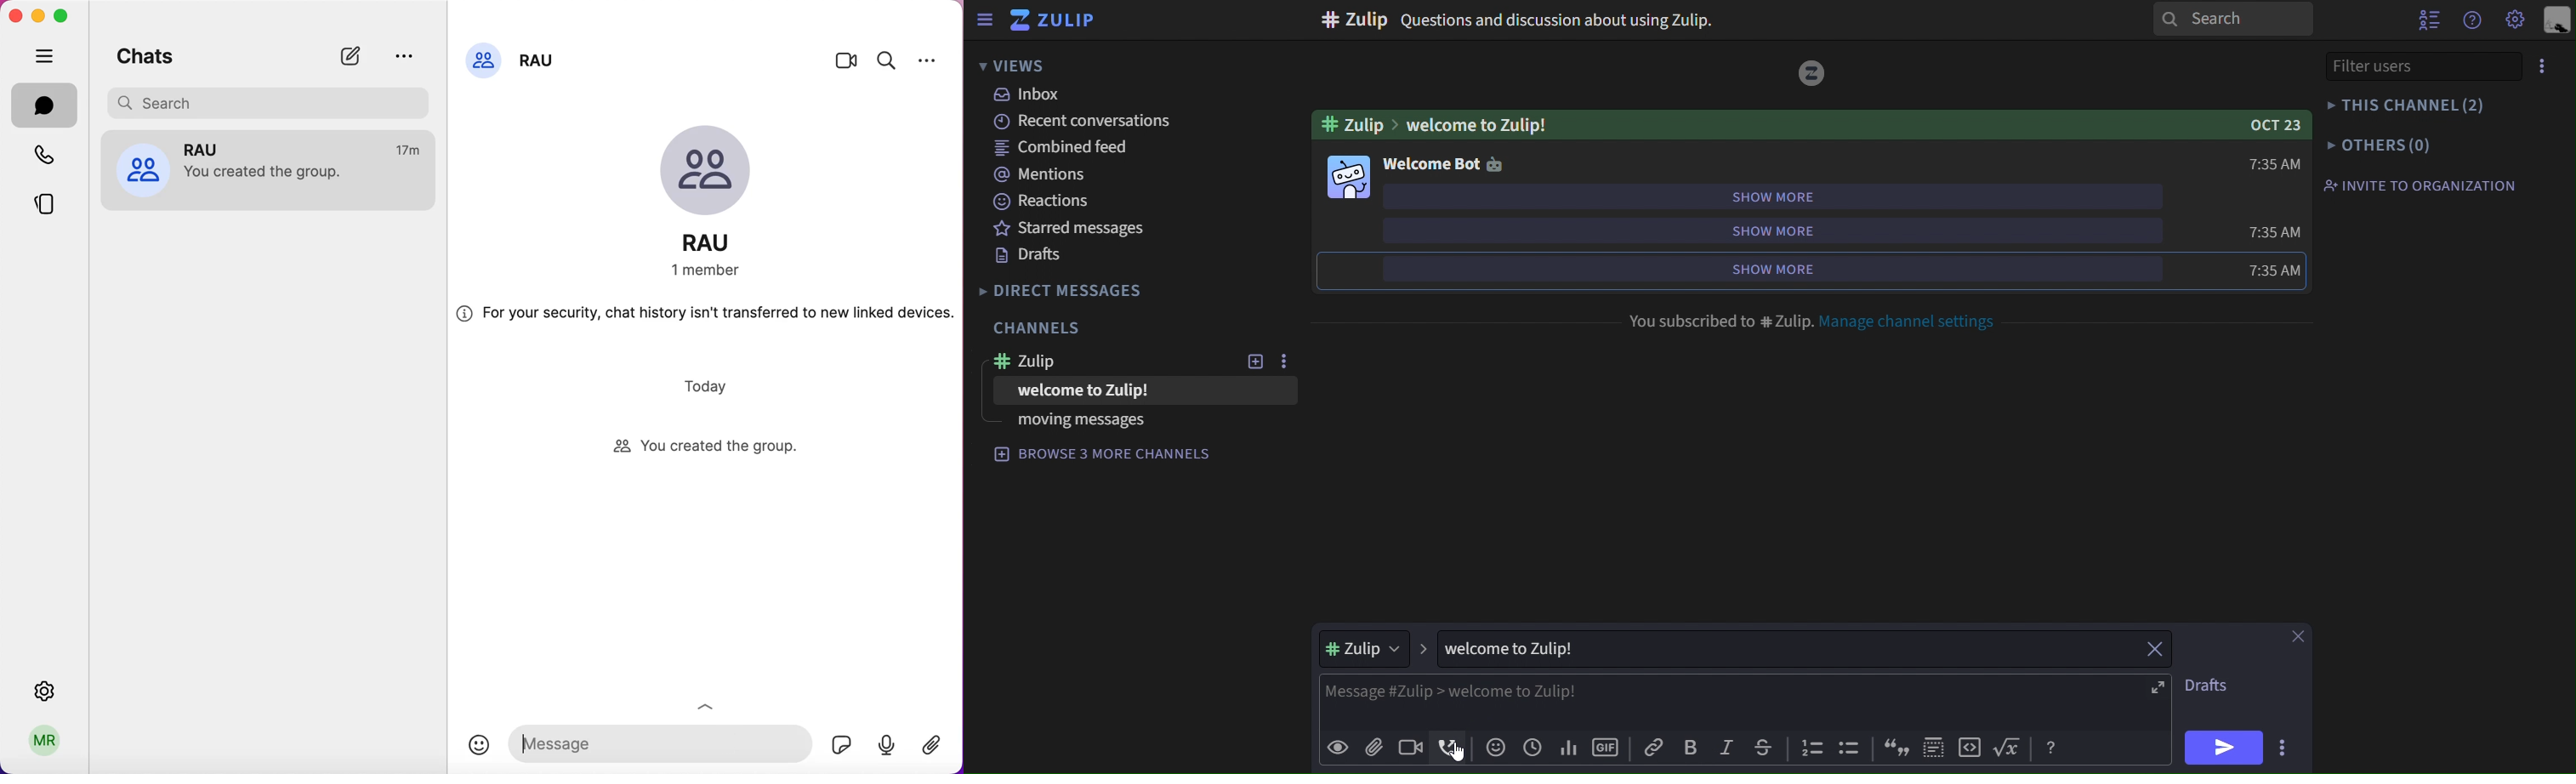 The width and height of the screenshot is (2576, 784). What do you see at coordinates (1814, 748) in the screenshot?
I see `icon` at bounding box center [1814, 748].